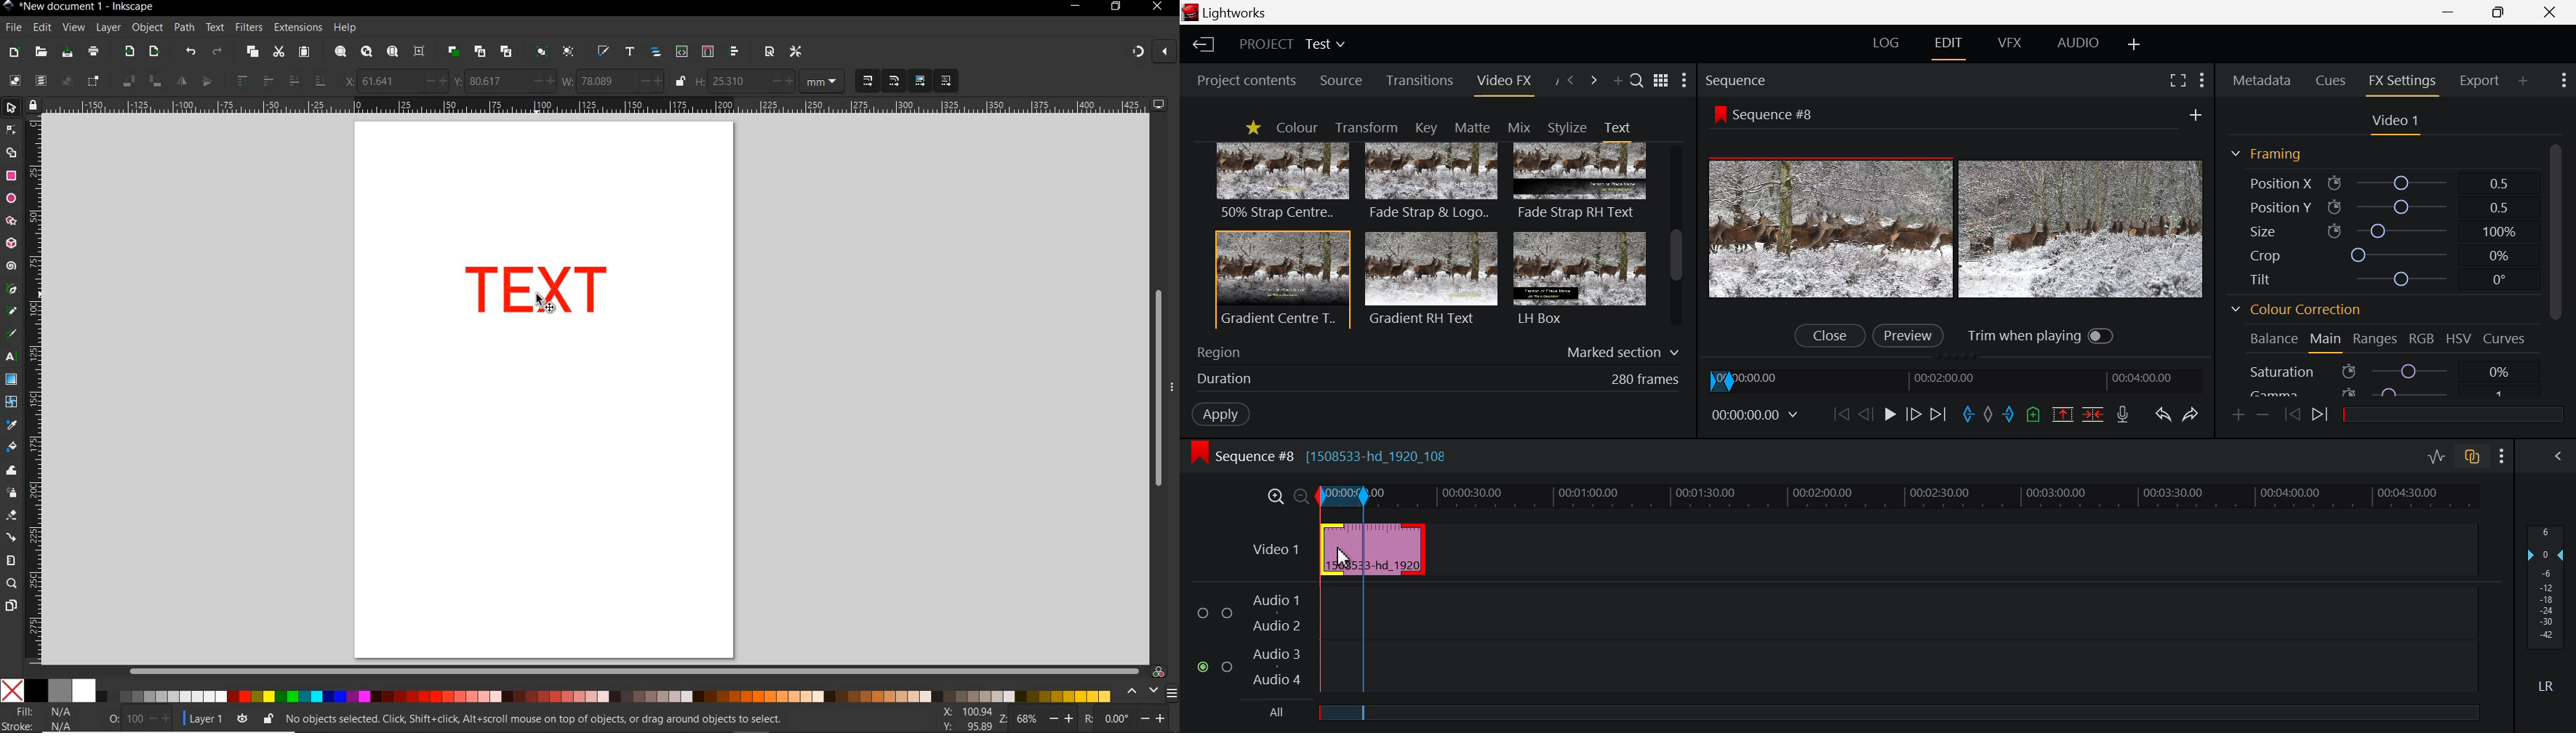 This screenshot has width=2576, height=756. What do you see at coordinates (2301, 312) in the screenshot?
I see `Colour Correction` at bounding box center [2301, 312].